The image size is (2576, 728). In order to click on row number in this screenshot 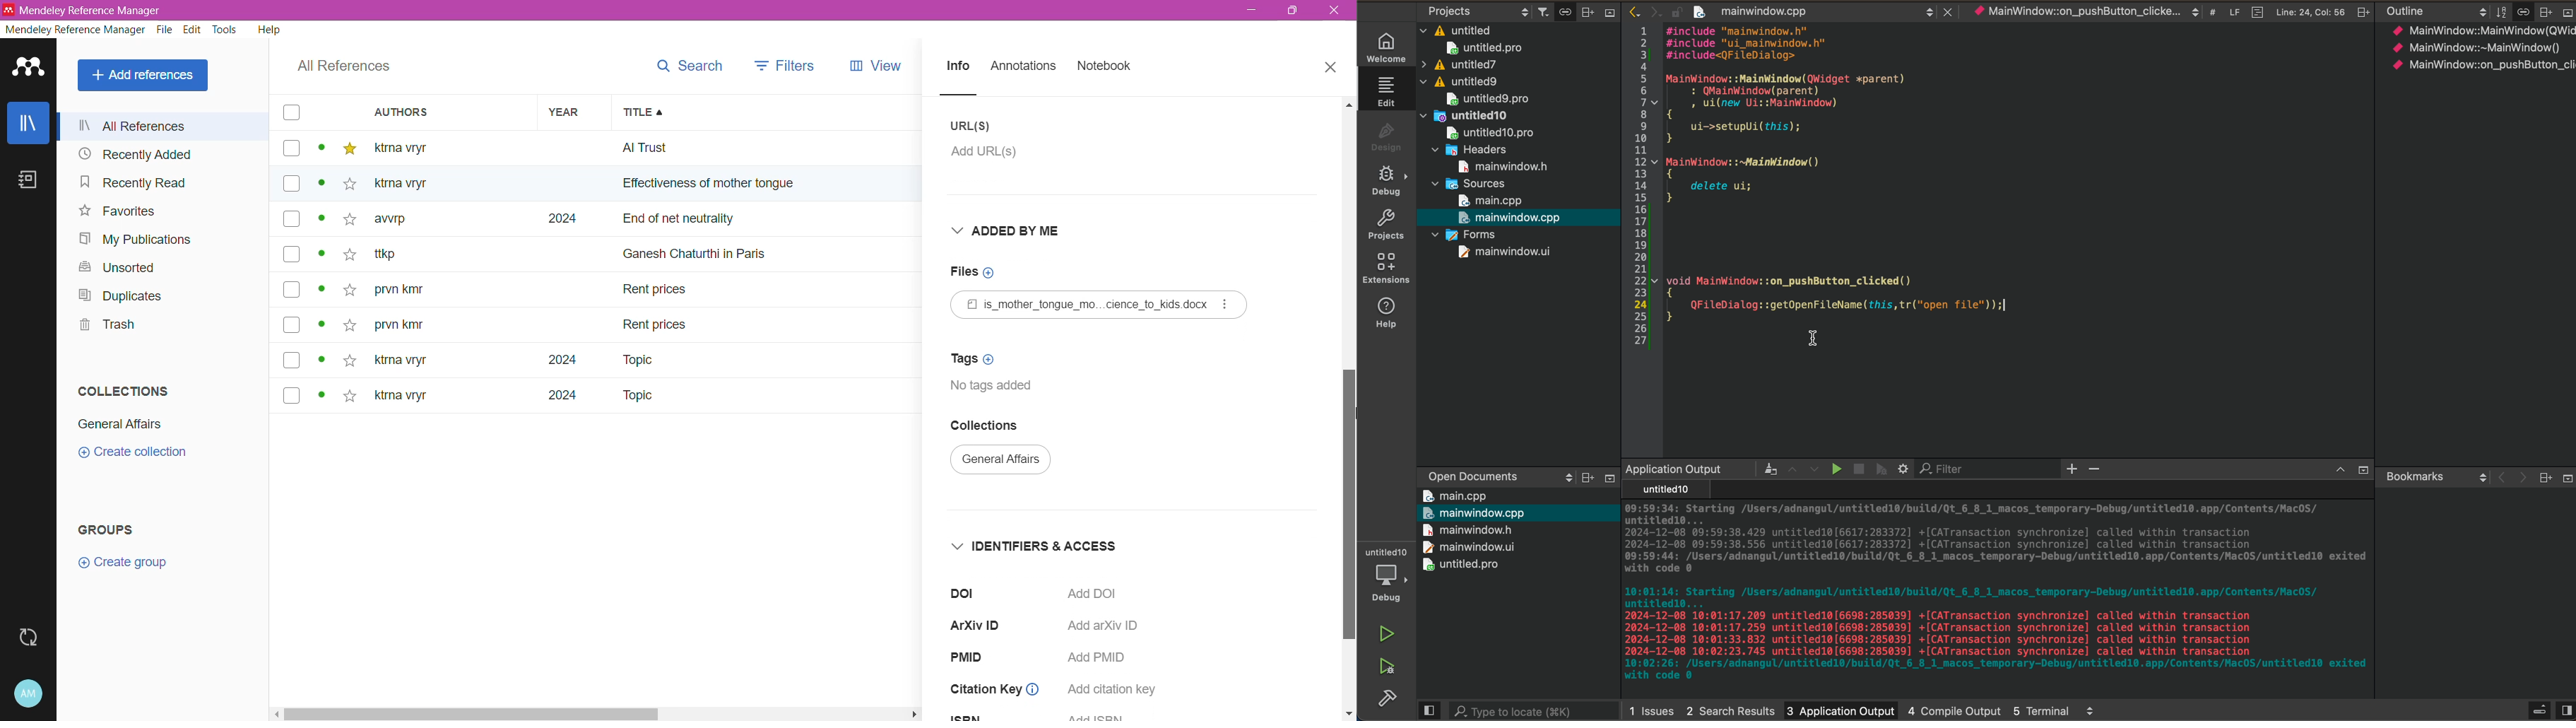, I will do `click(1635, 188)`.